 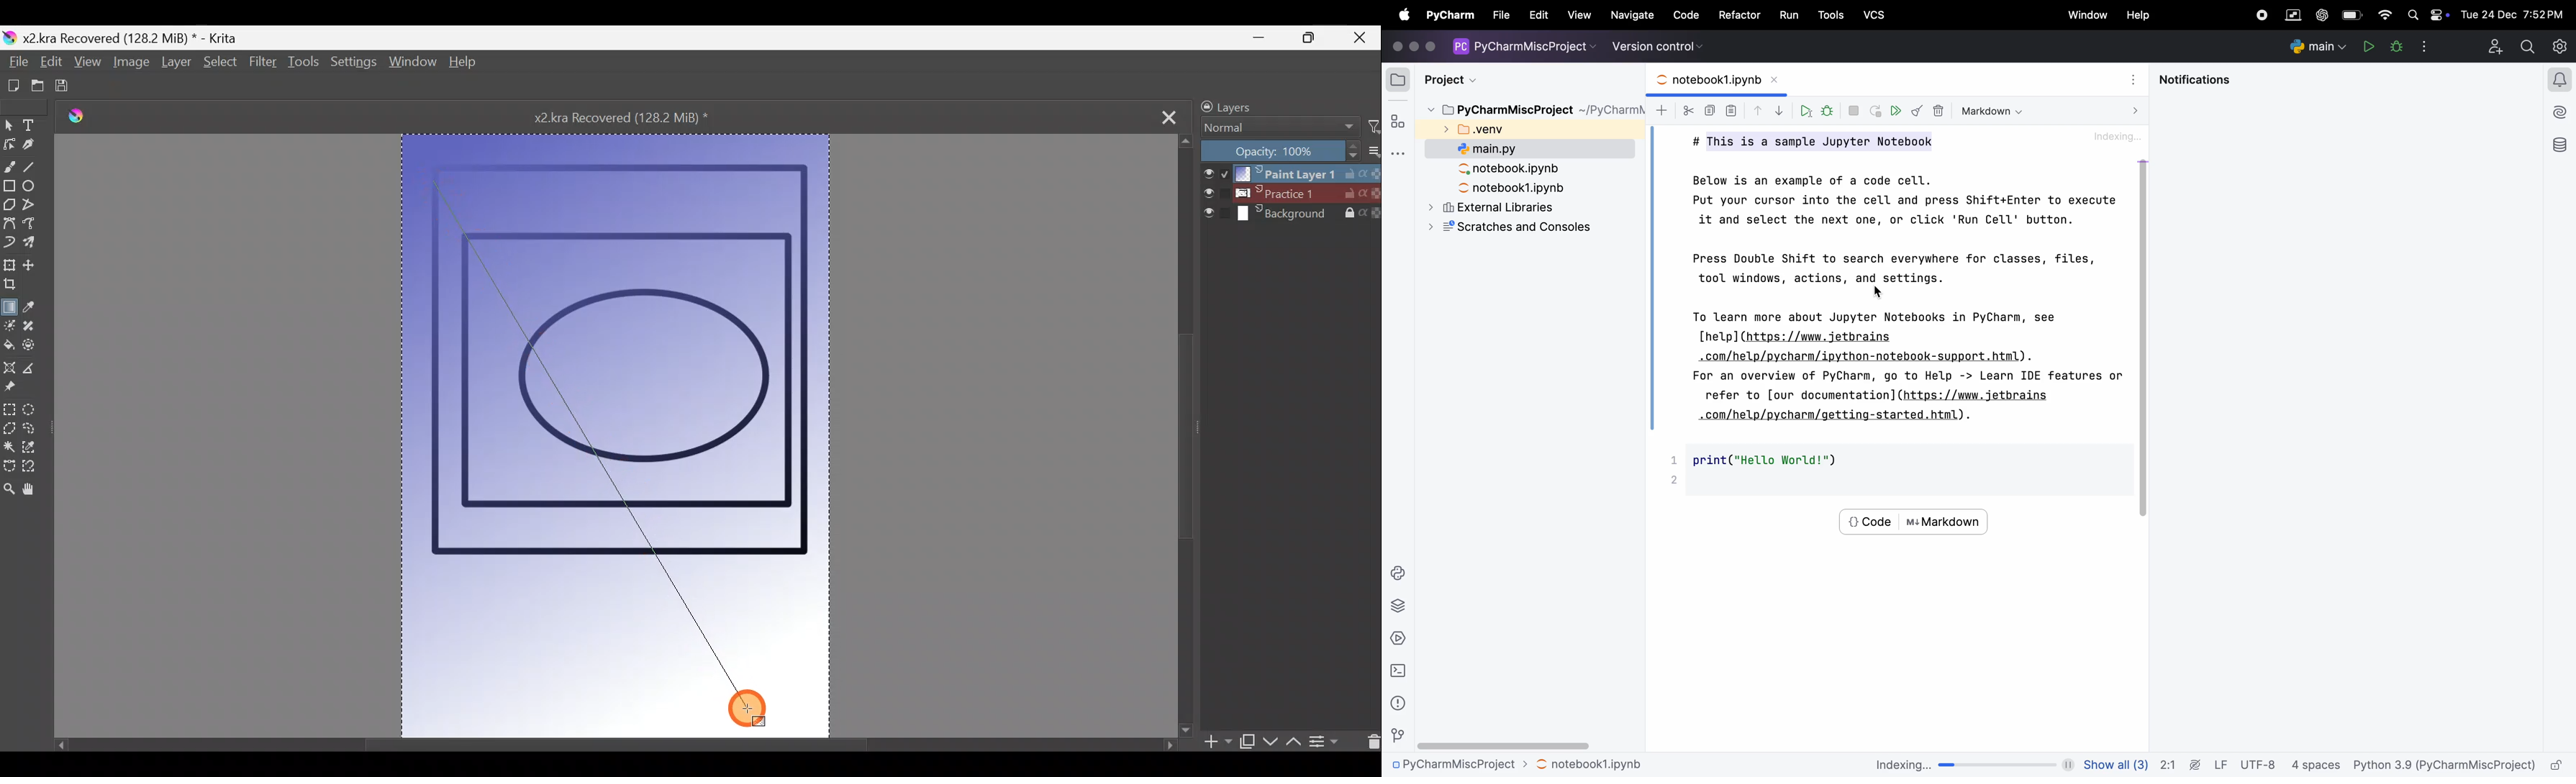 What do you see at coordinates (1290, 194) in the screenshot?
I see `Layer 2` at bounding box center [1290, 194].